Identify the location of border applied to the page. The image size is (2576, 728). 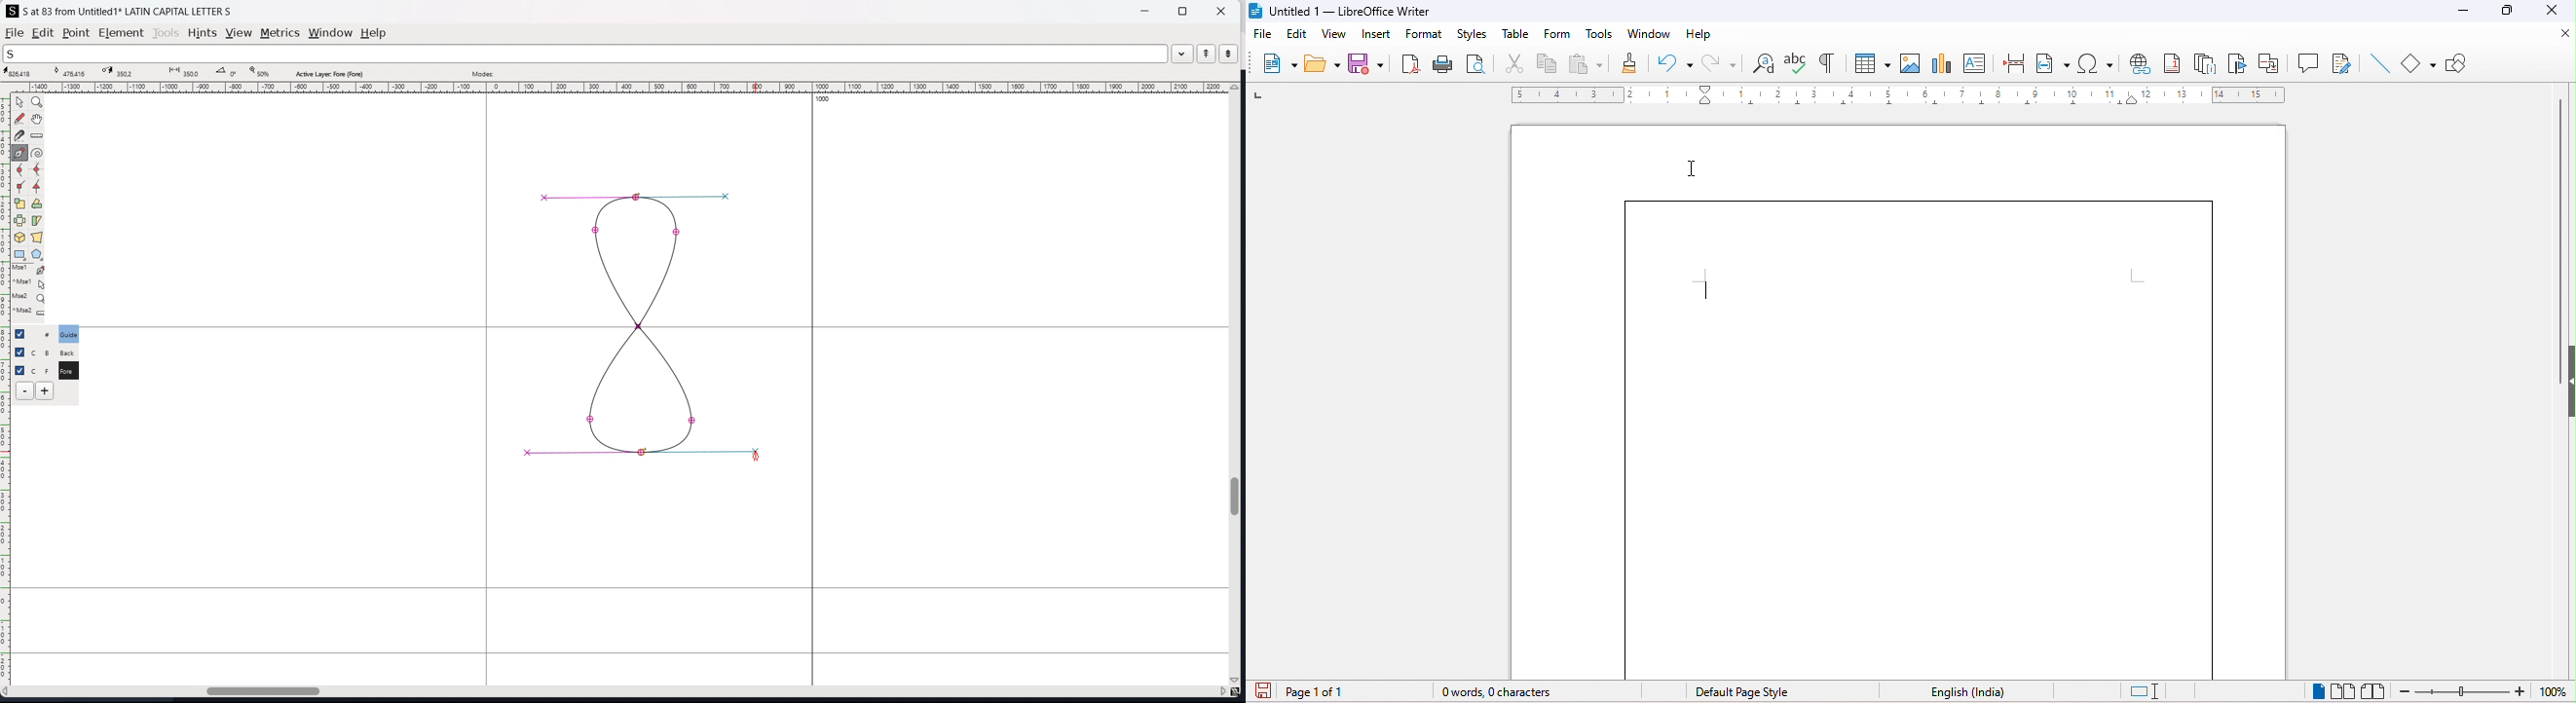
(1900, 436).